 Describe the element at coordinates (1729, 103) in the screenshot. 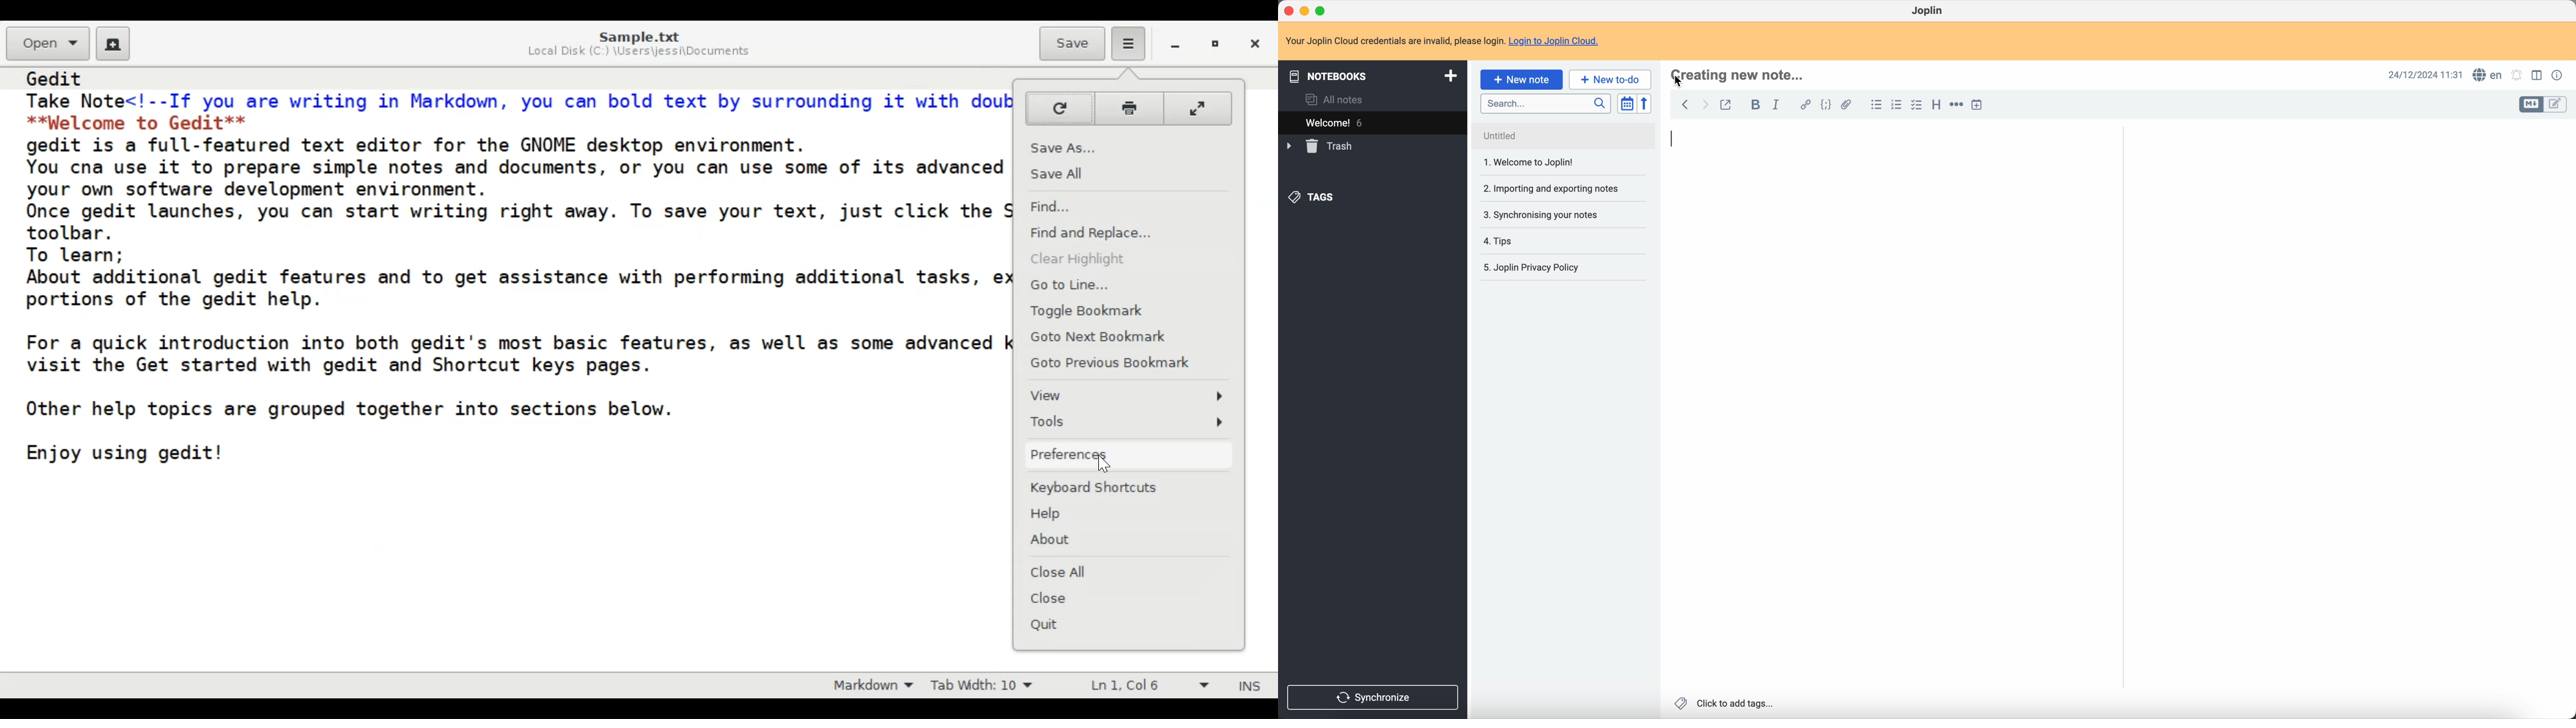

I see `toggle external editing` at that location.